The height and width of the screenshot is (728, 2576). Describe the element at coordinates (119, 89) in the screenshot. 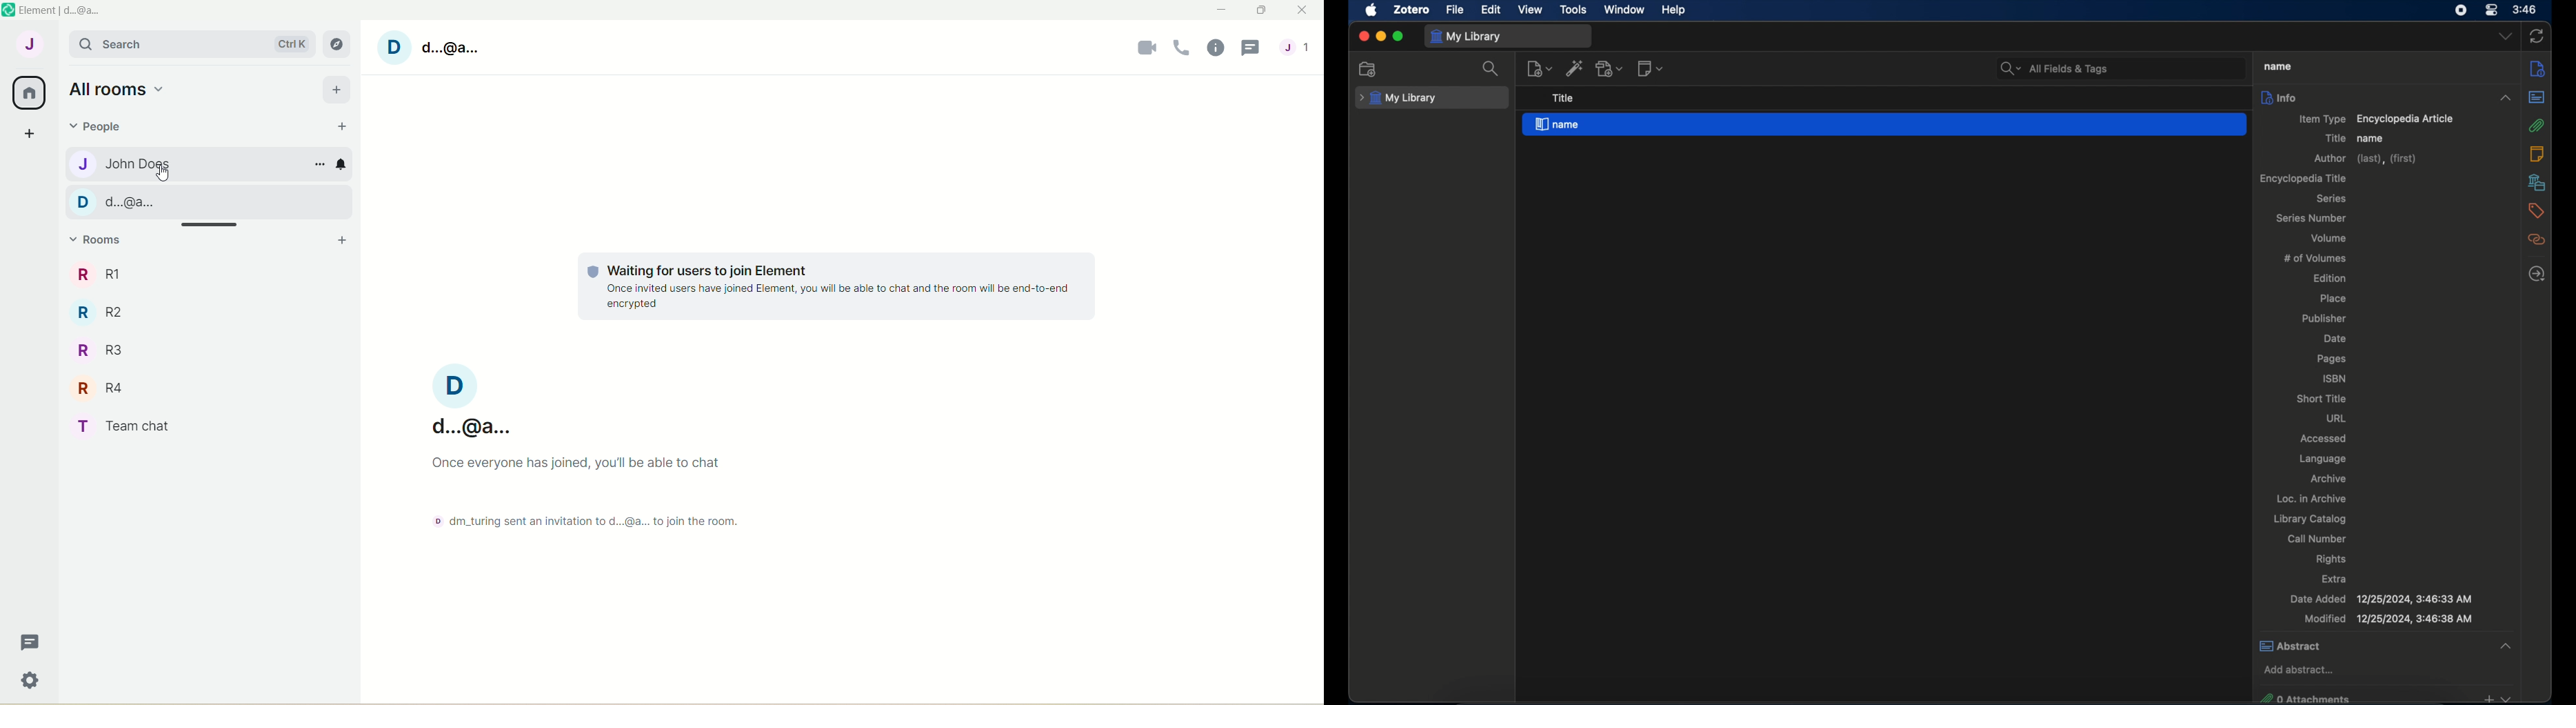

I see `all rooms` at that location.